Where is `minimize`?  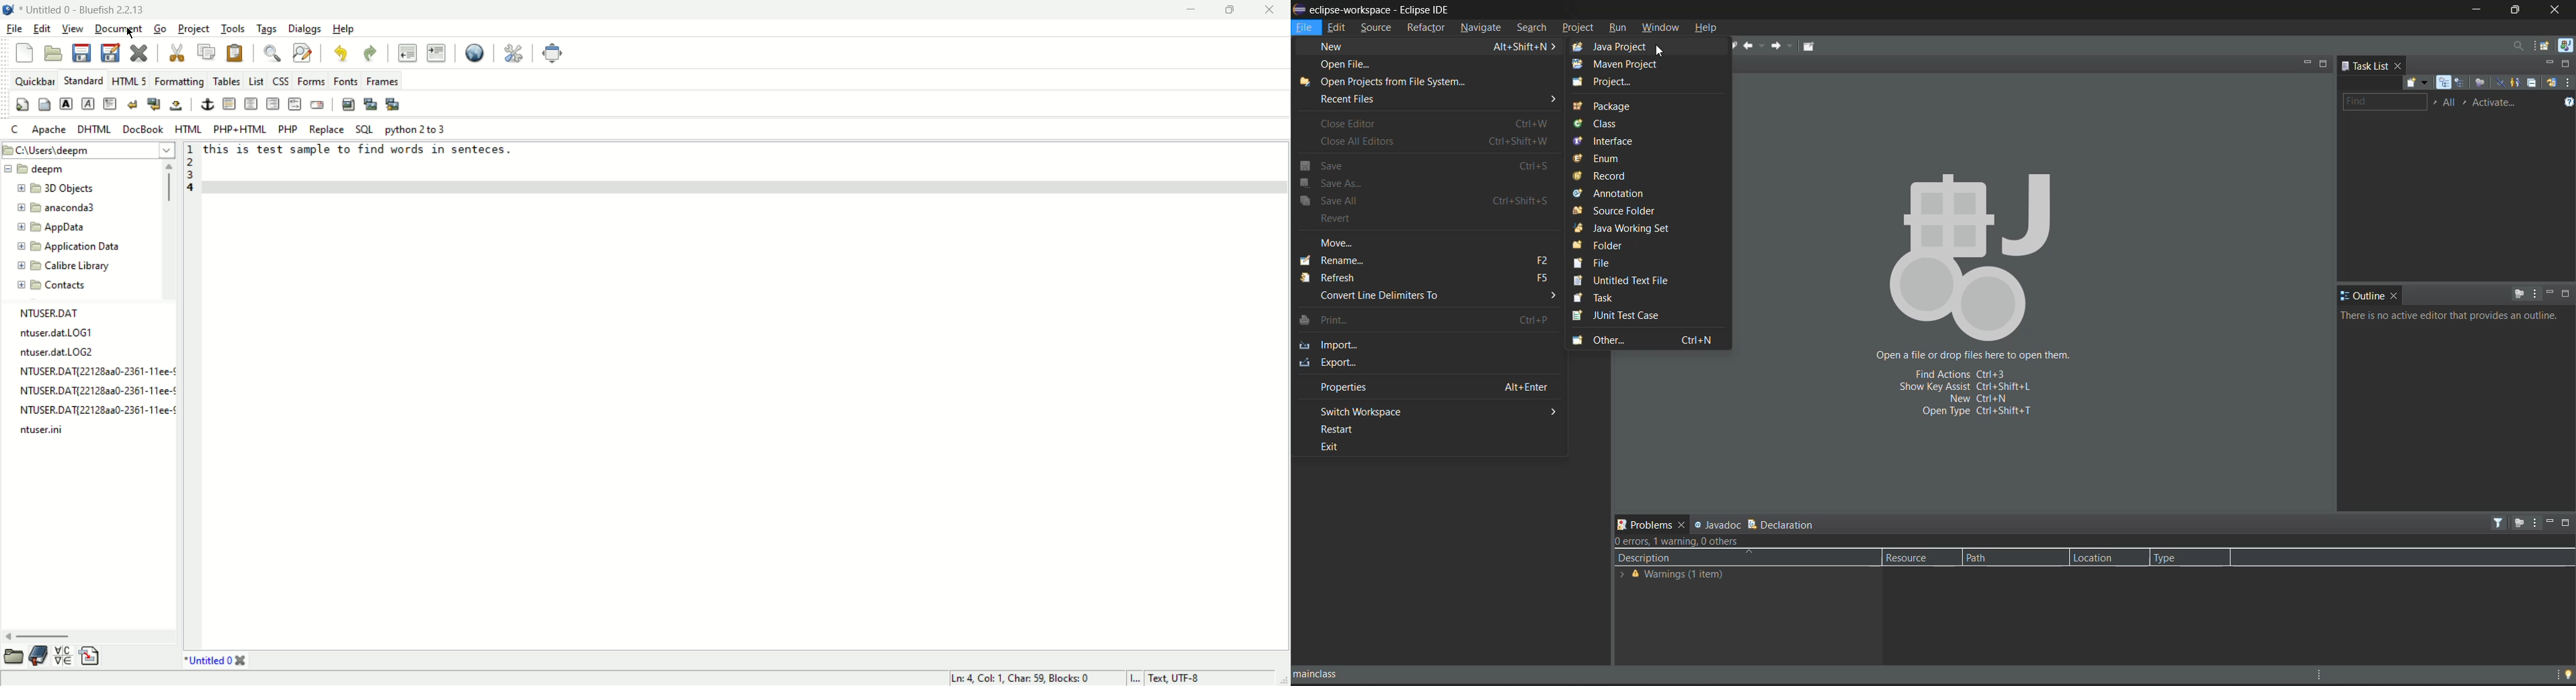 minimize is located at coordinates (2549, 64).